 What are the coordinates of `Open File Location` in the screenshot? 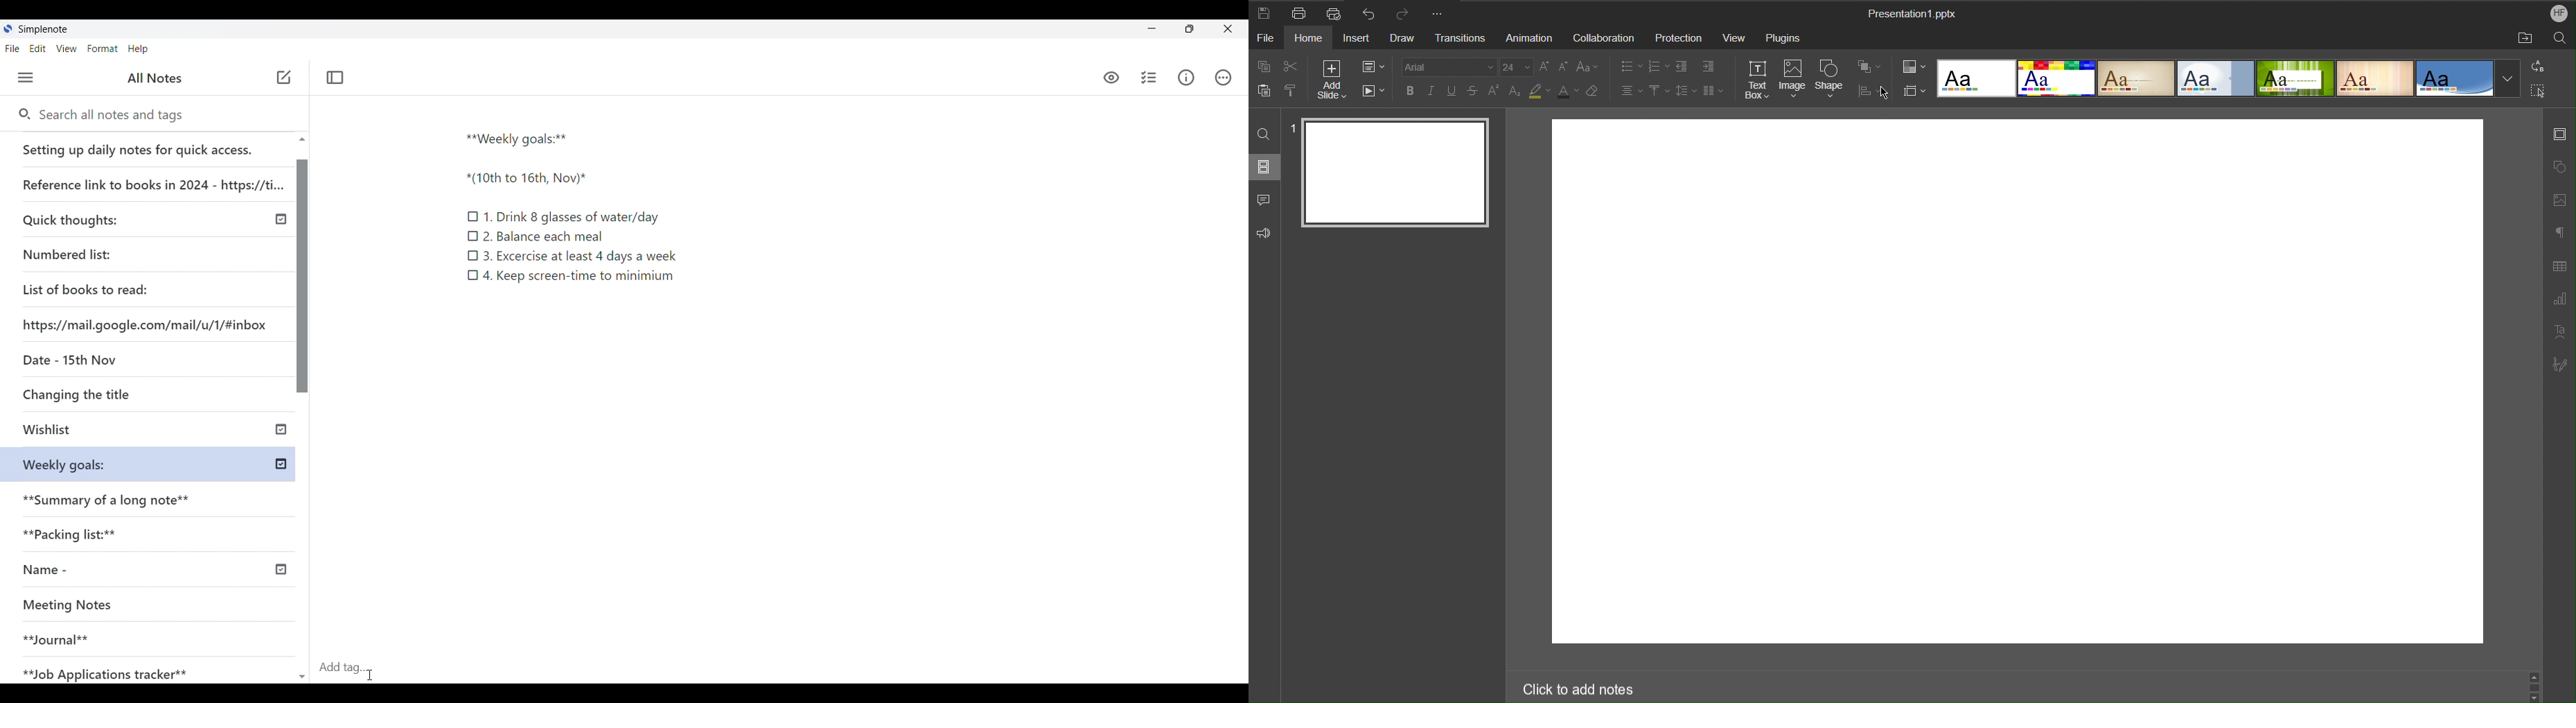 It's located at (2520, 40).